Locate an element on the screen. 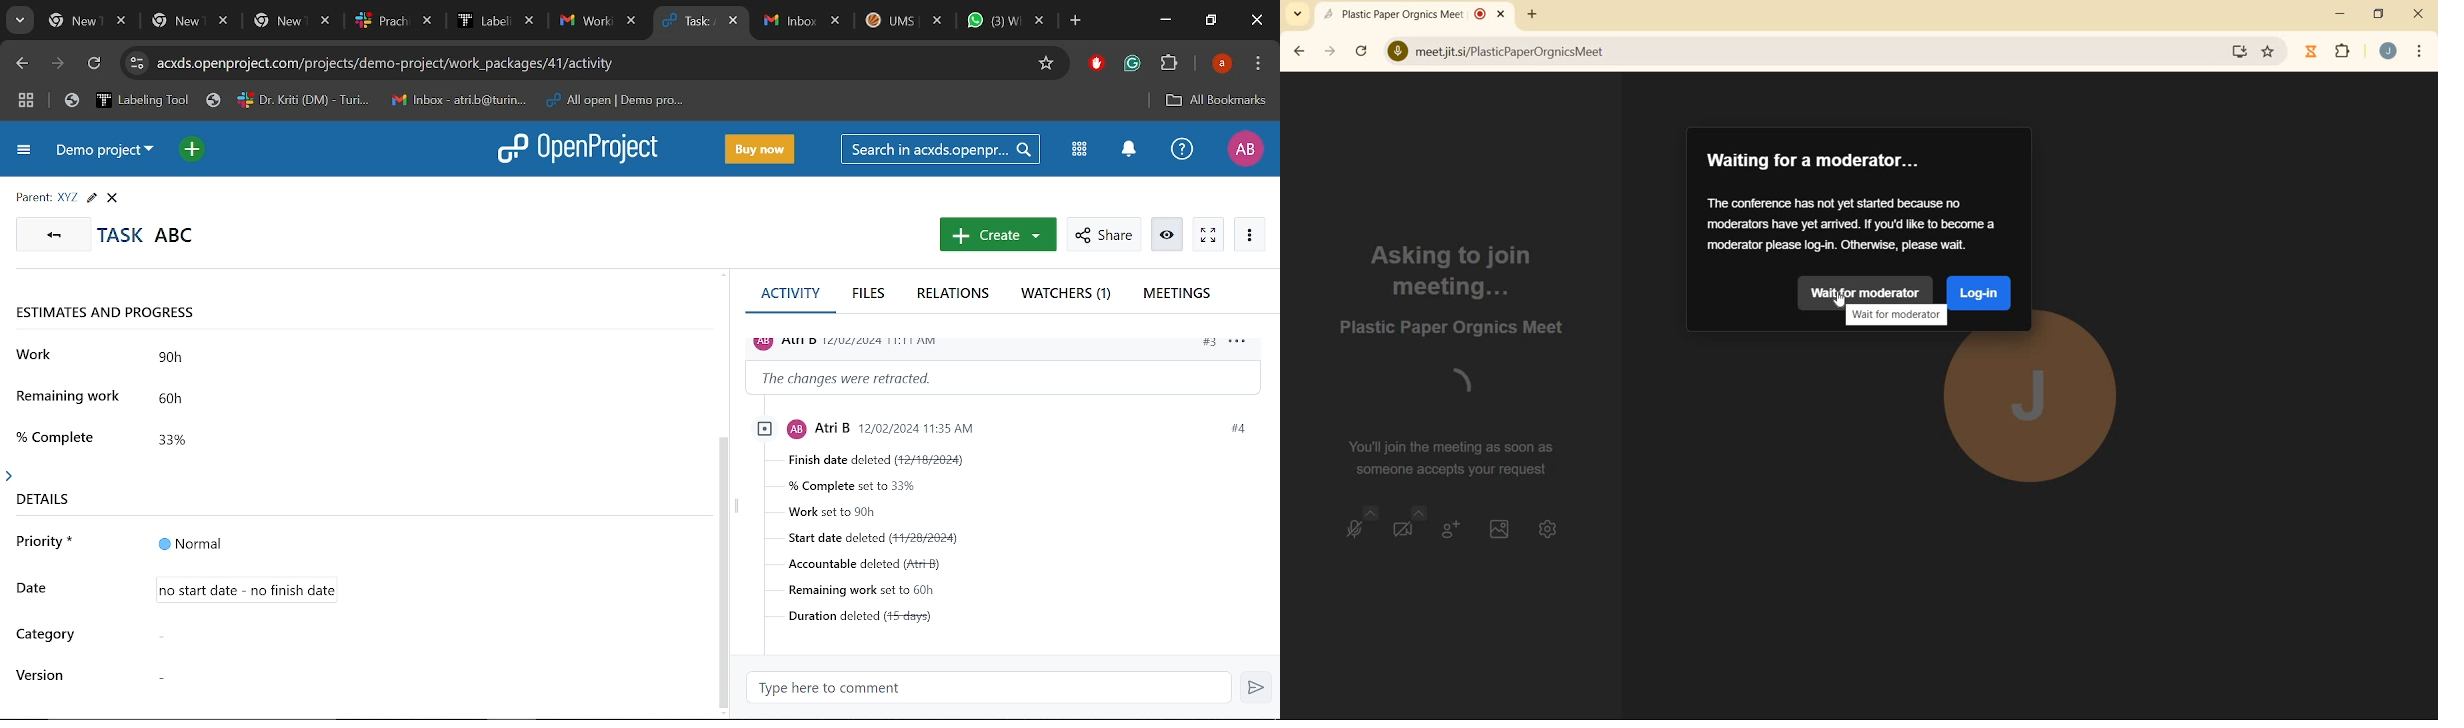 This screenshot has width=2464, height=728. video is located at coordinates (1404, 527).